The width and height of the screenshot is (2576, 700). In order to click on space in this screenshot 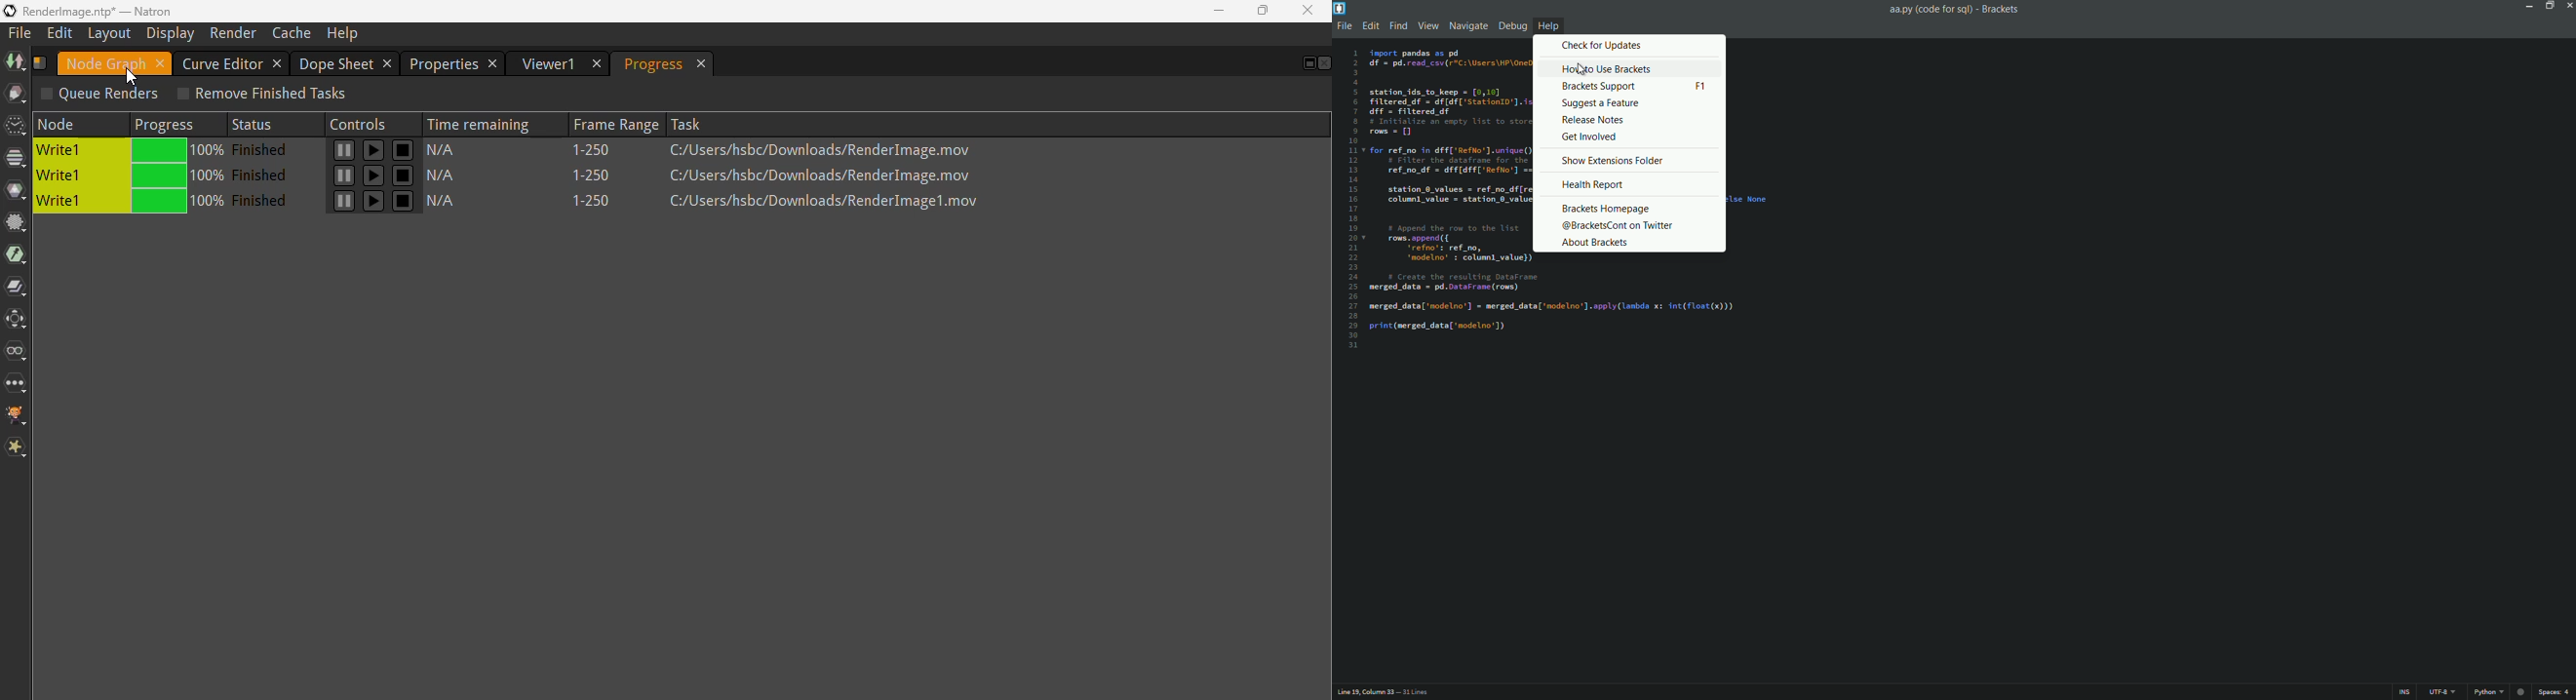, I will do `click(2556, 694)`.